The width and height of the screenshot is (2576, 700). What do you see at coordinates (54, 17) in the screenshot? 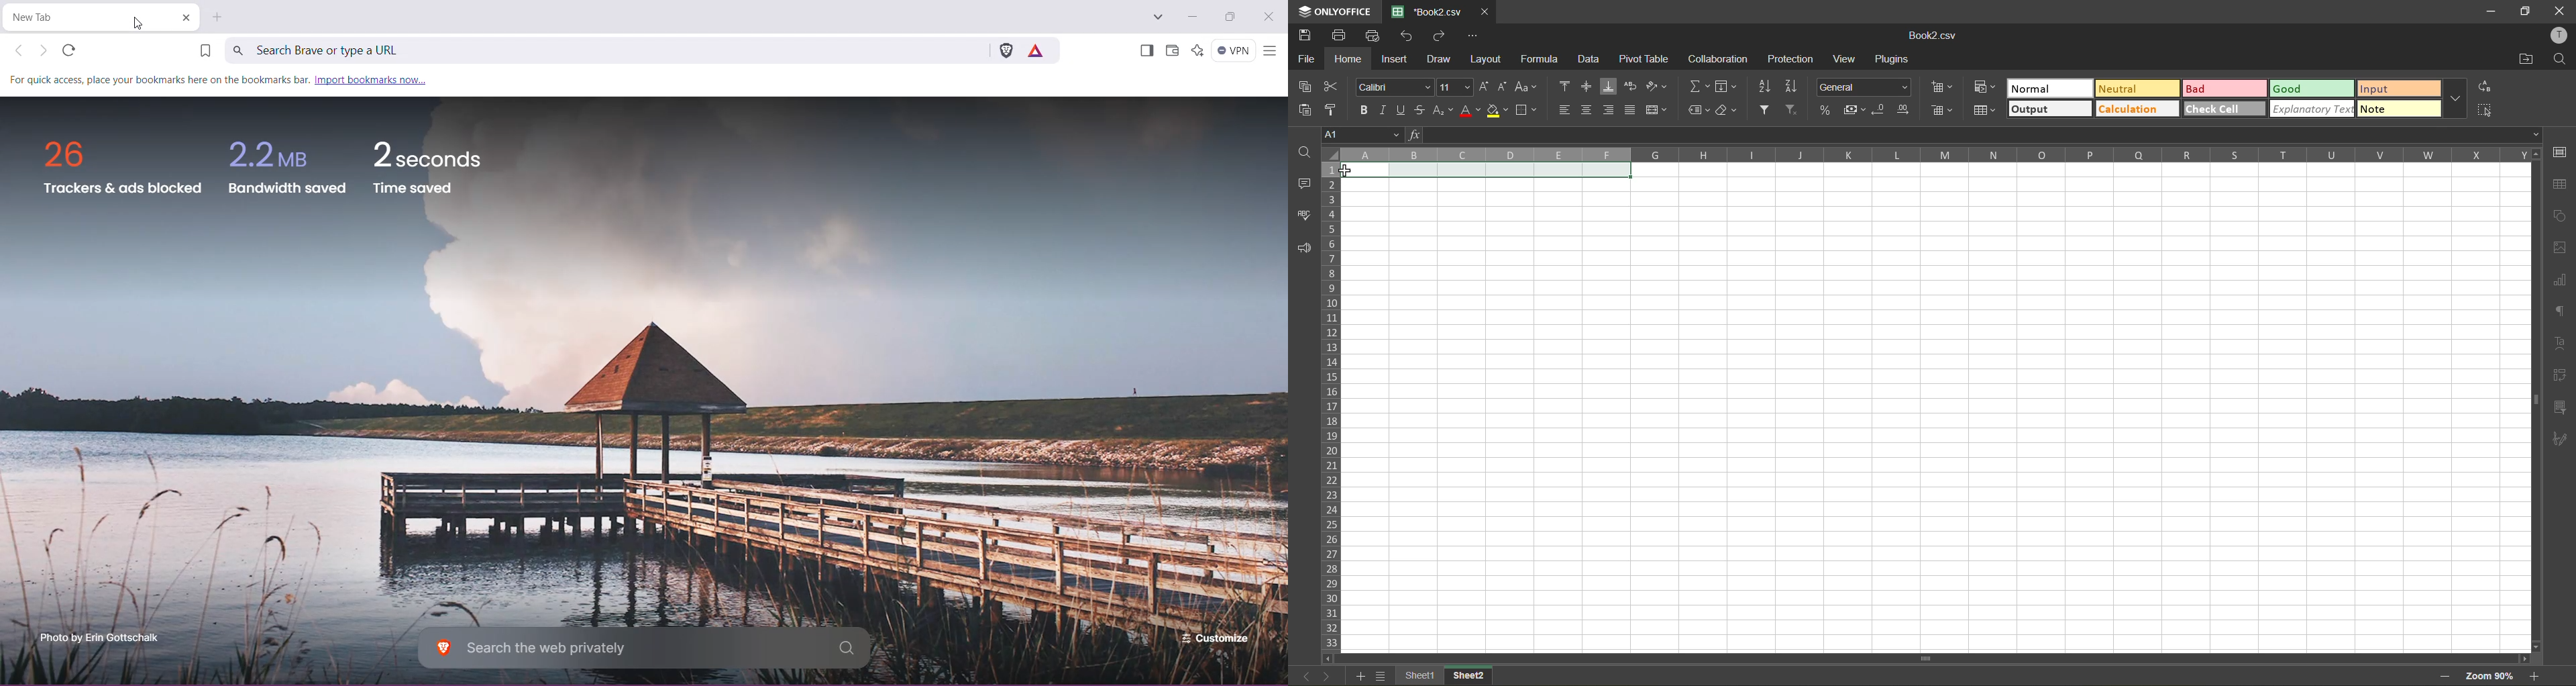
I see `Current Tab` at bounding box center [54, 17].